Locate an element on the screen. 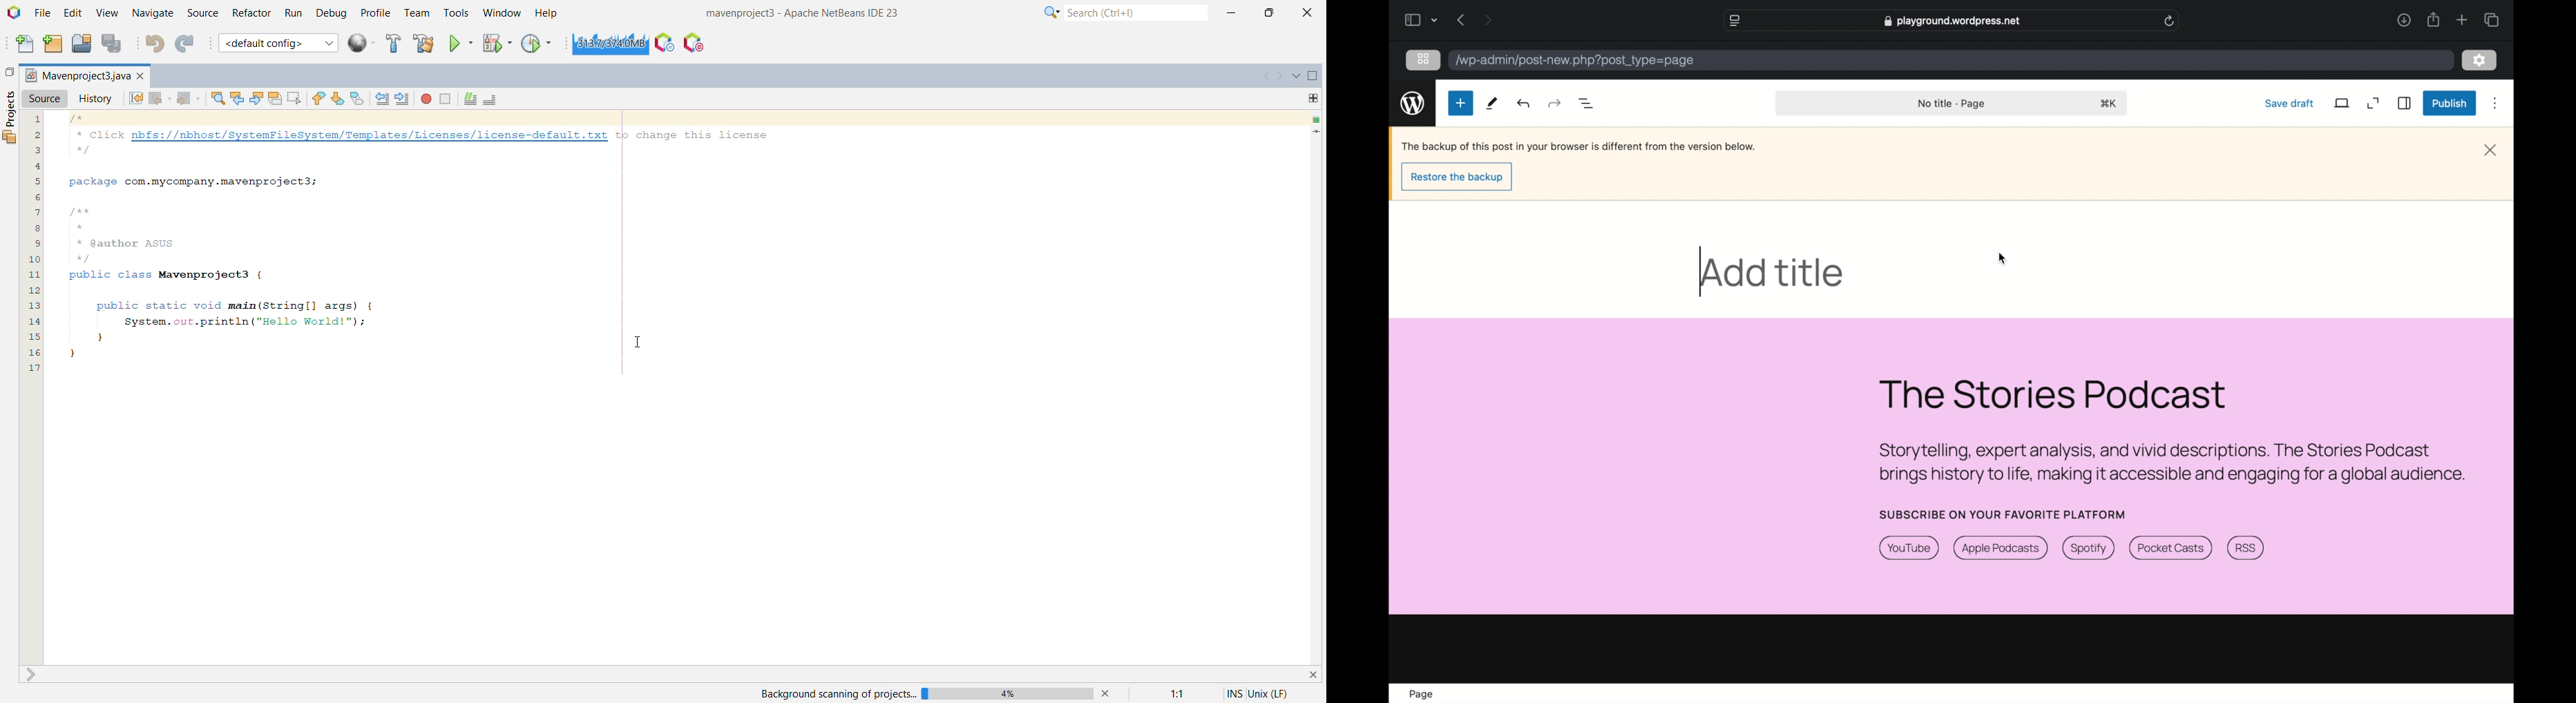 The image size is (2576, 728). publish is located at coordinates (2451, 104).